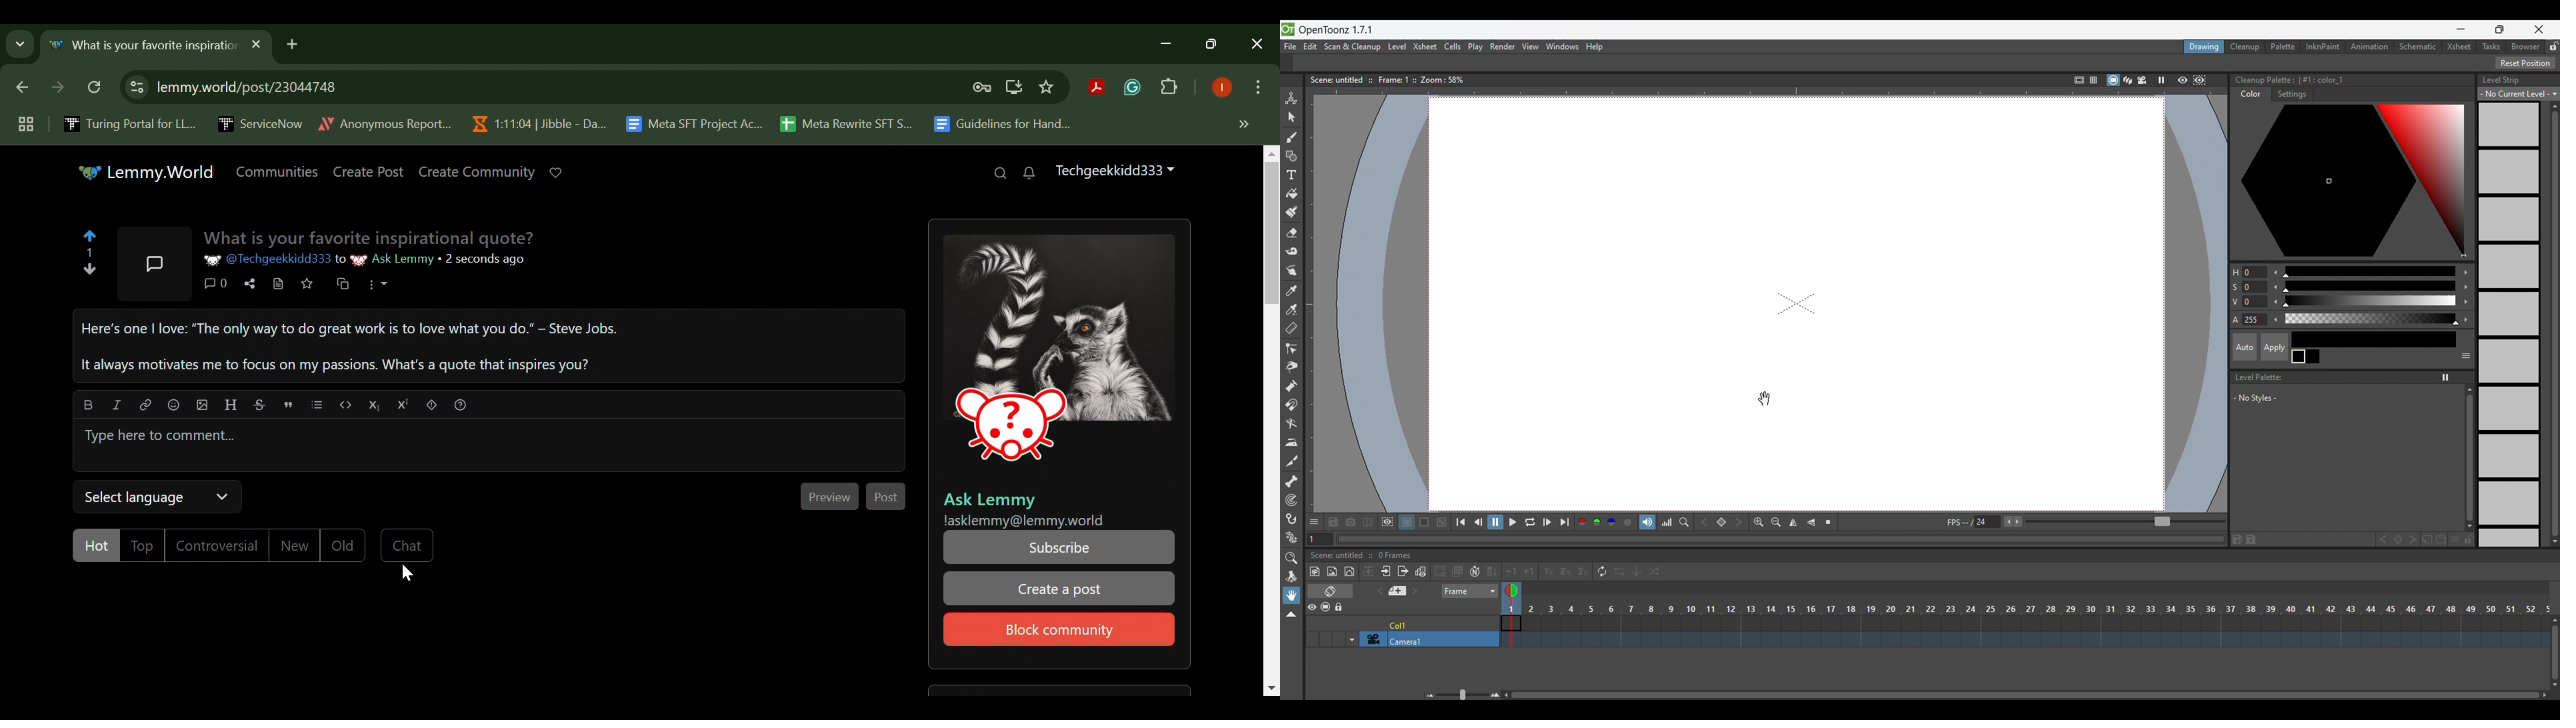  What do you see at coordinates (488, 446) in the screenshot?
I see `Type here to comment...` at bounding box center [488, 446].